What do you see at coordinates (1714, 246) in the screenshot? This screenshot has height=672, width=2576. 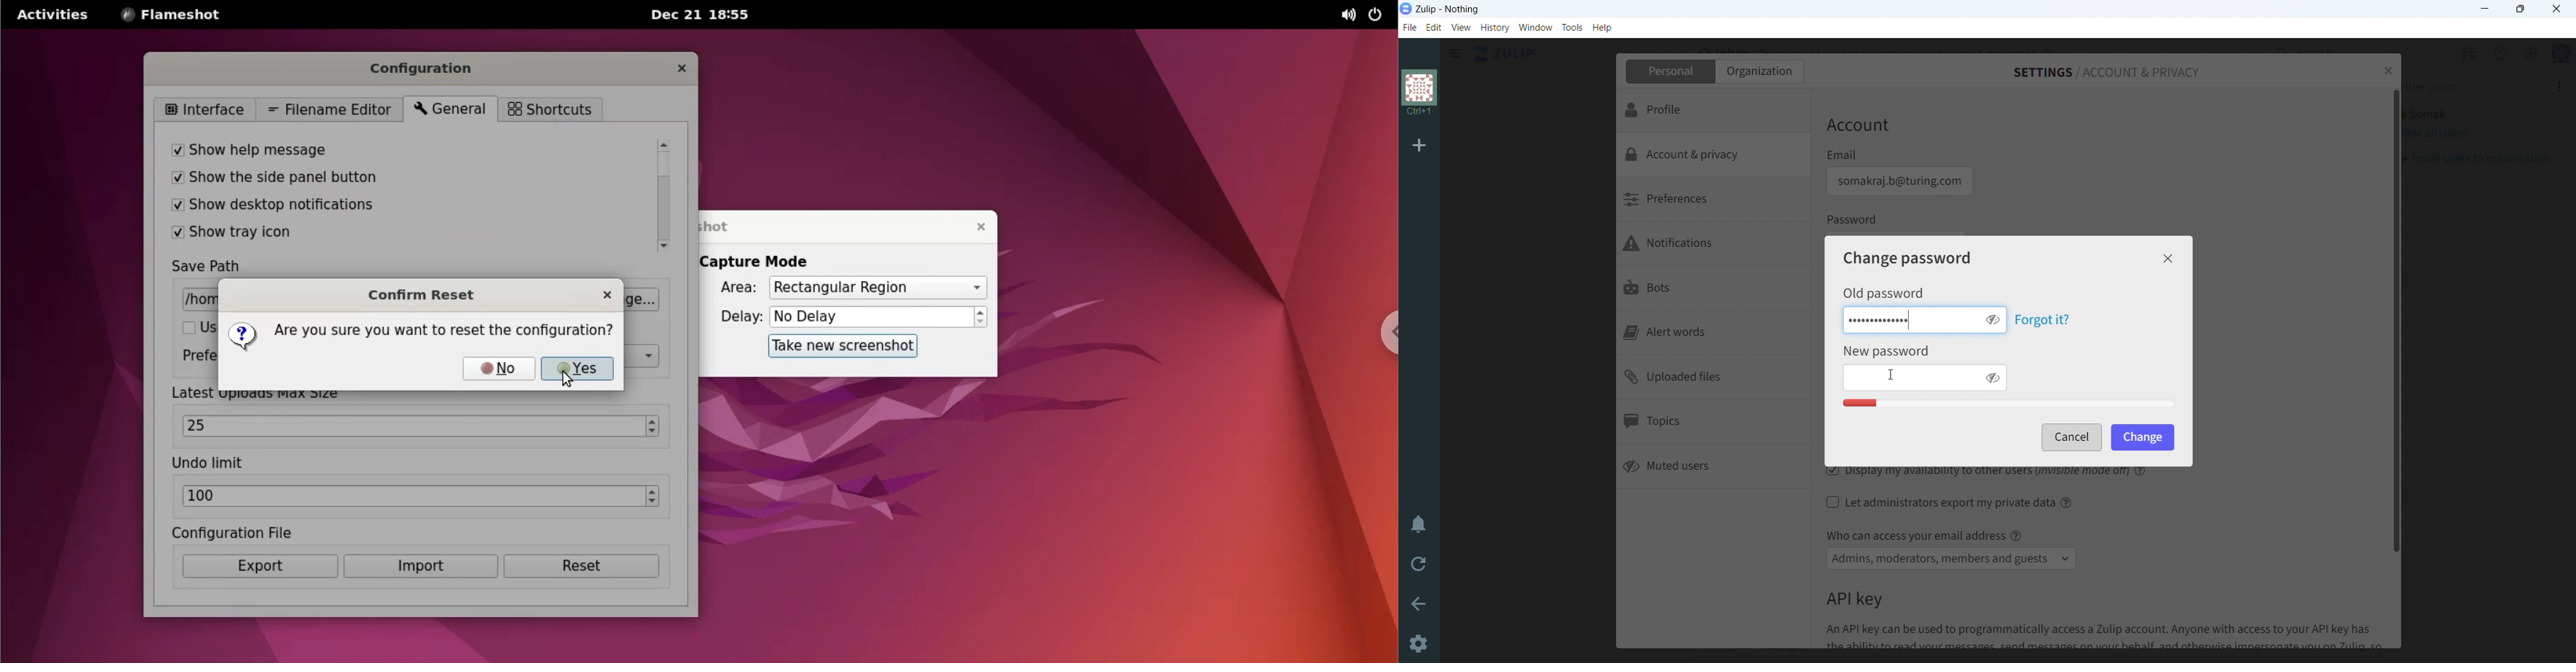 I see `notifications` at bounding box center [1714, 246].